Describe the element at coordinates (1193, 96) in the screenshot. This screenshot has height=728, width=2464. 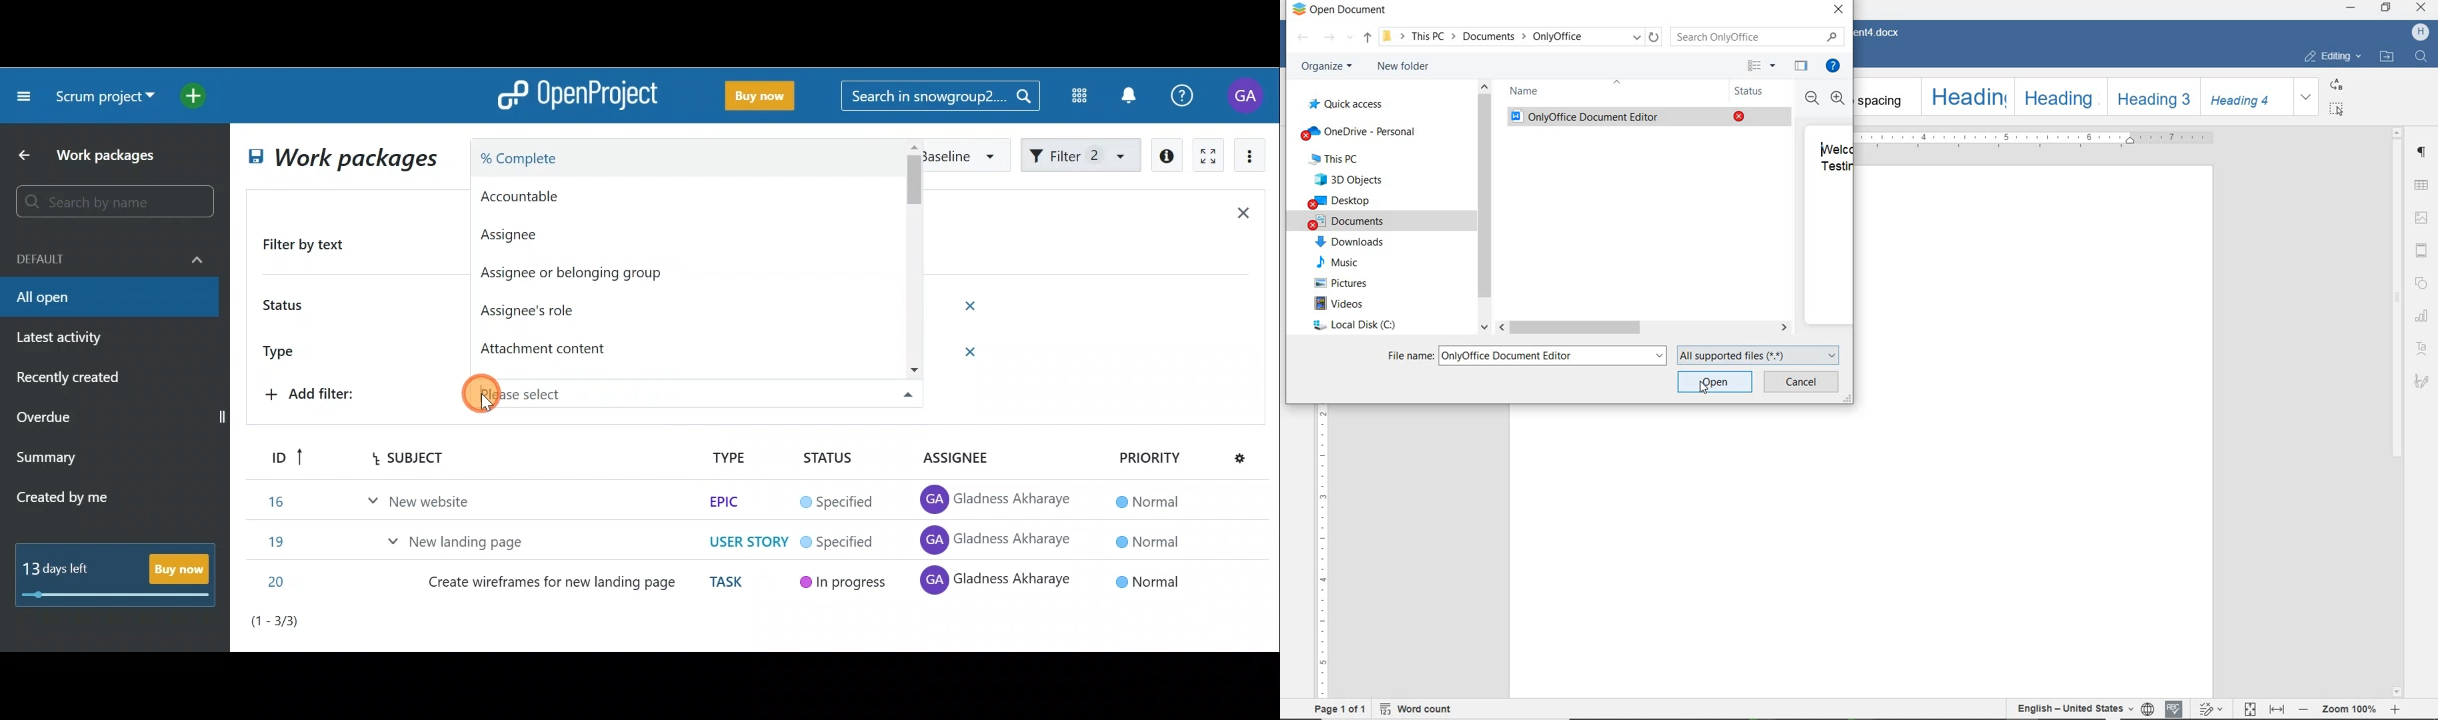
I see `Help` at that location.